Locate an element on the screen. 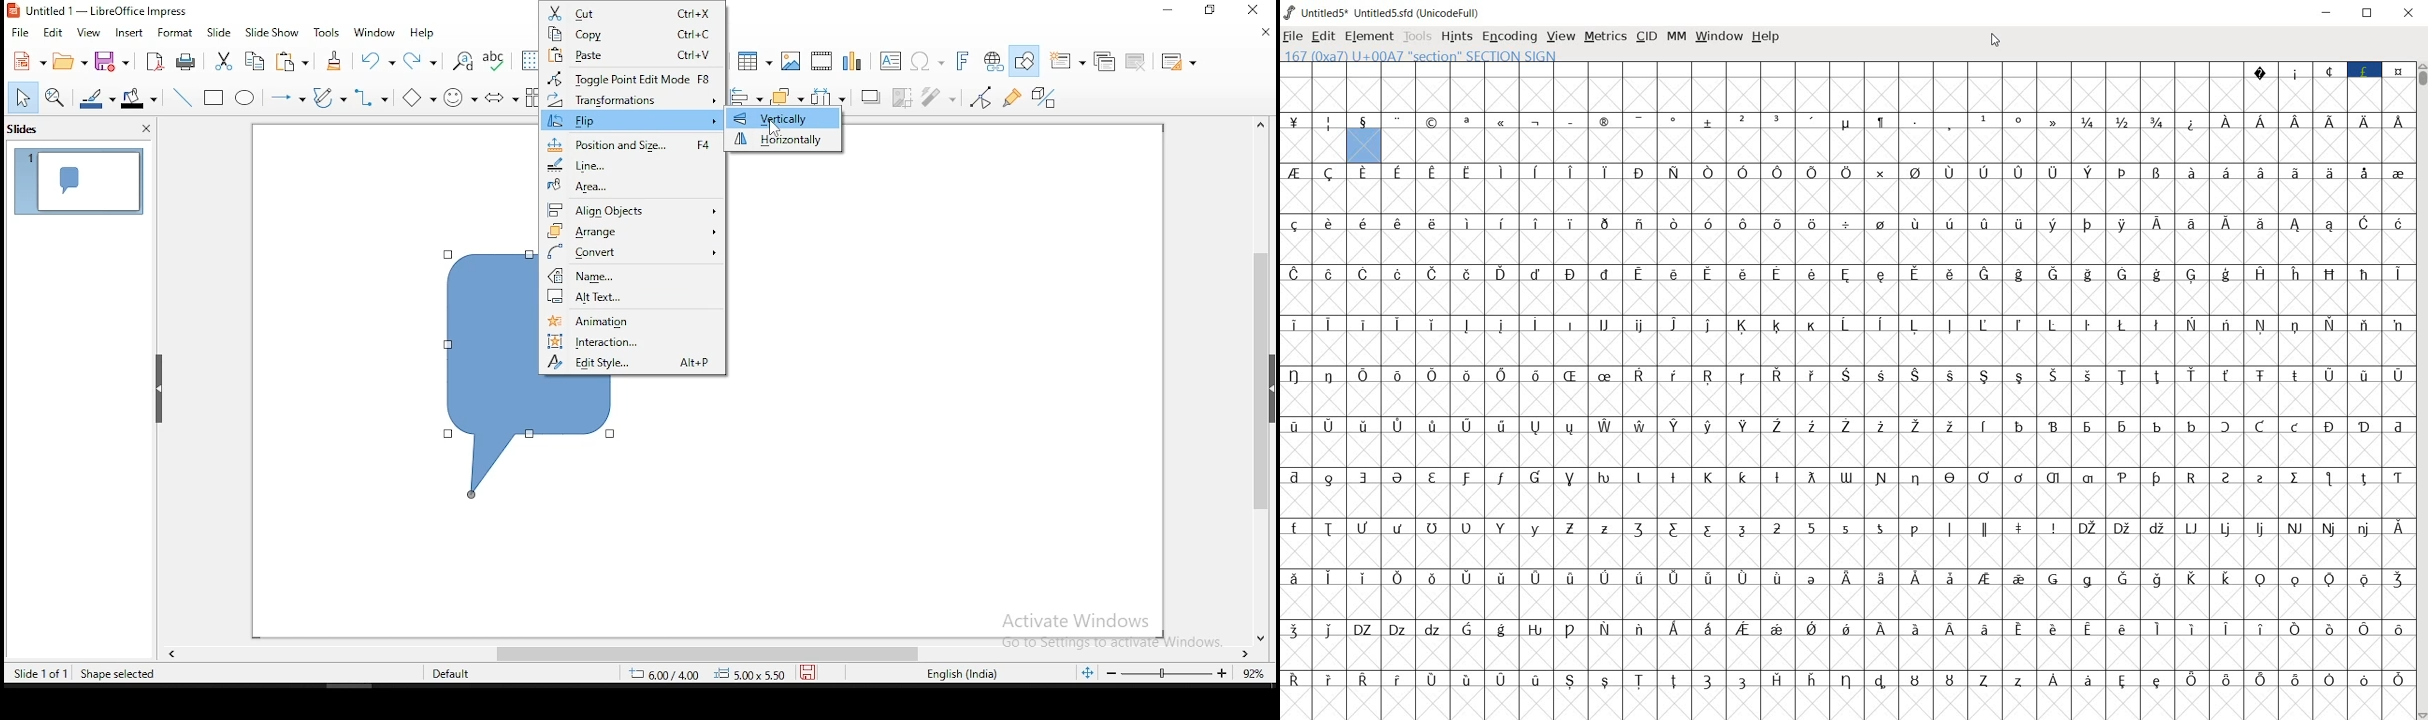 This screenshot has height=728, width=2436. duplicate slide is located at coordinates (1106, 60).